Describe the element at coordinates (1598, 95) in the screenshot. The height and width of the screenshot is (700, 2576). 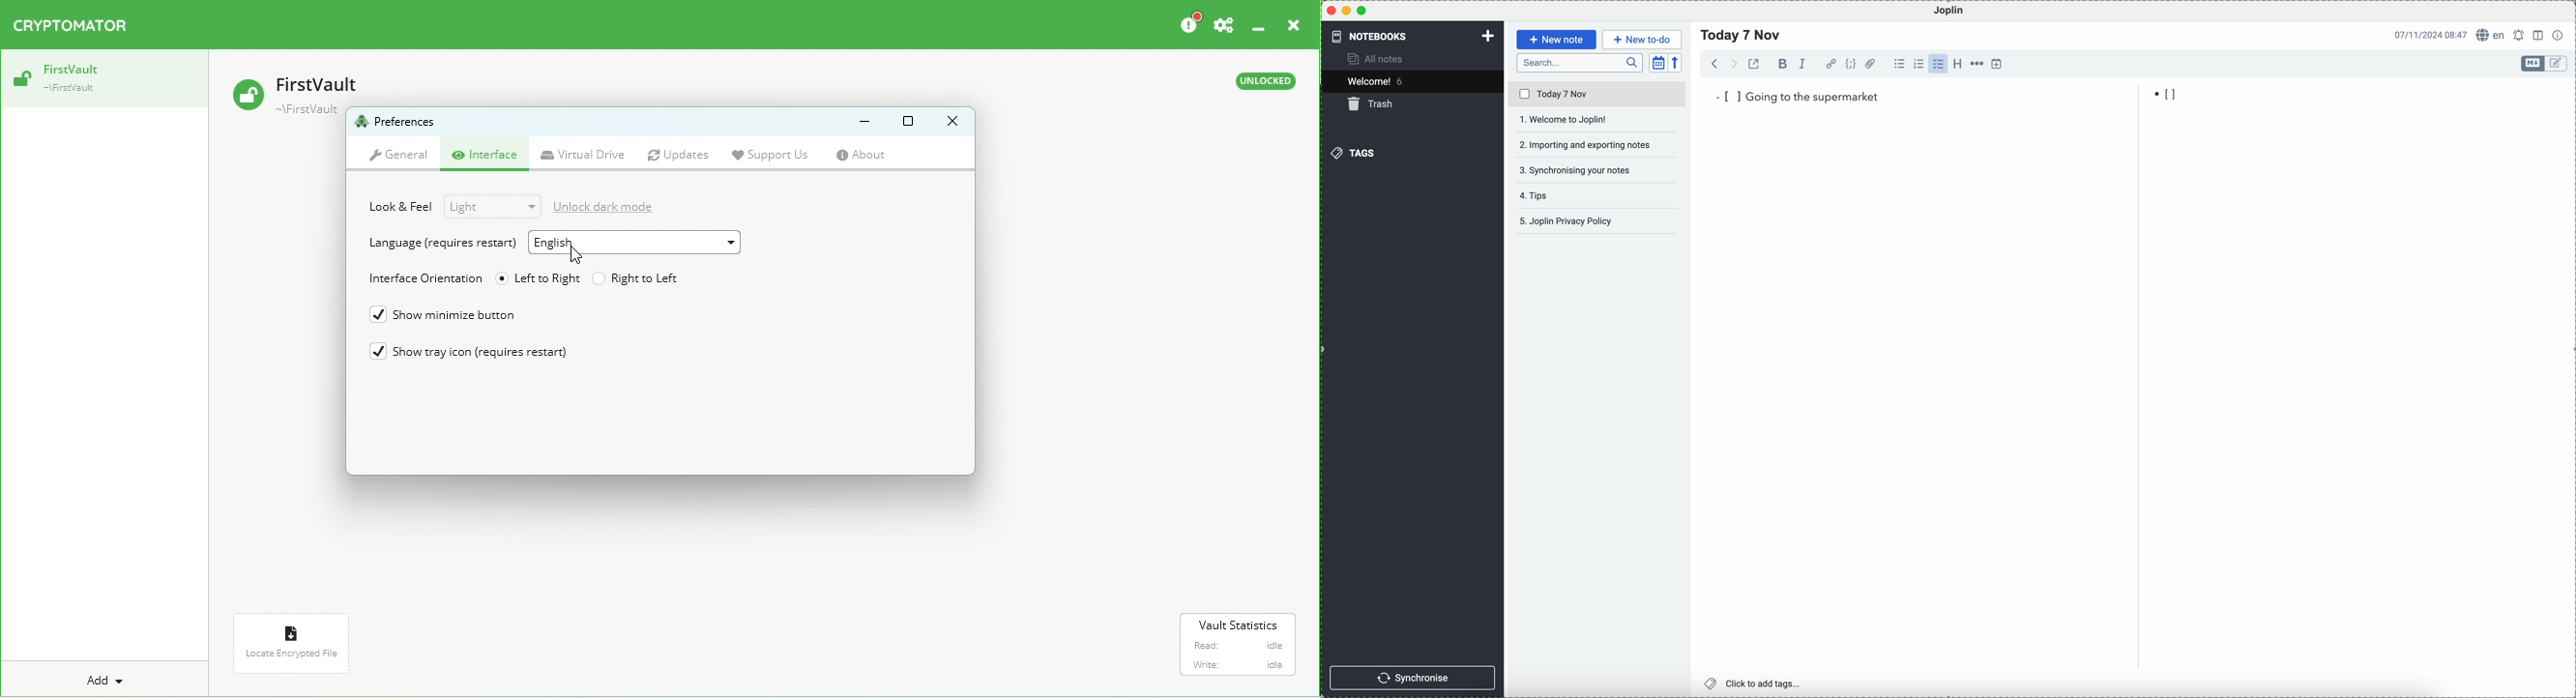
I see `today 7 nov` at that location.